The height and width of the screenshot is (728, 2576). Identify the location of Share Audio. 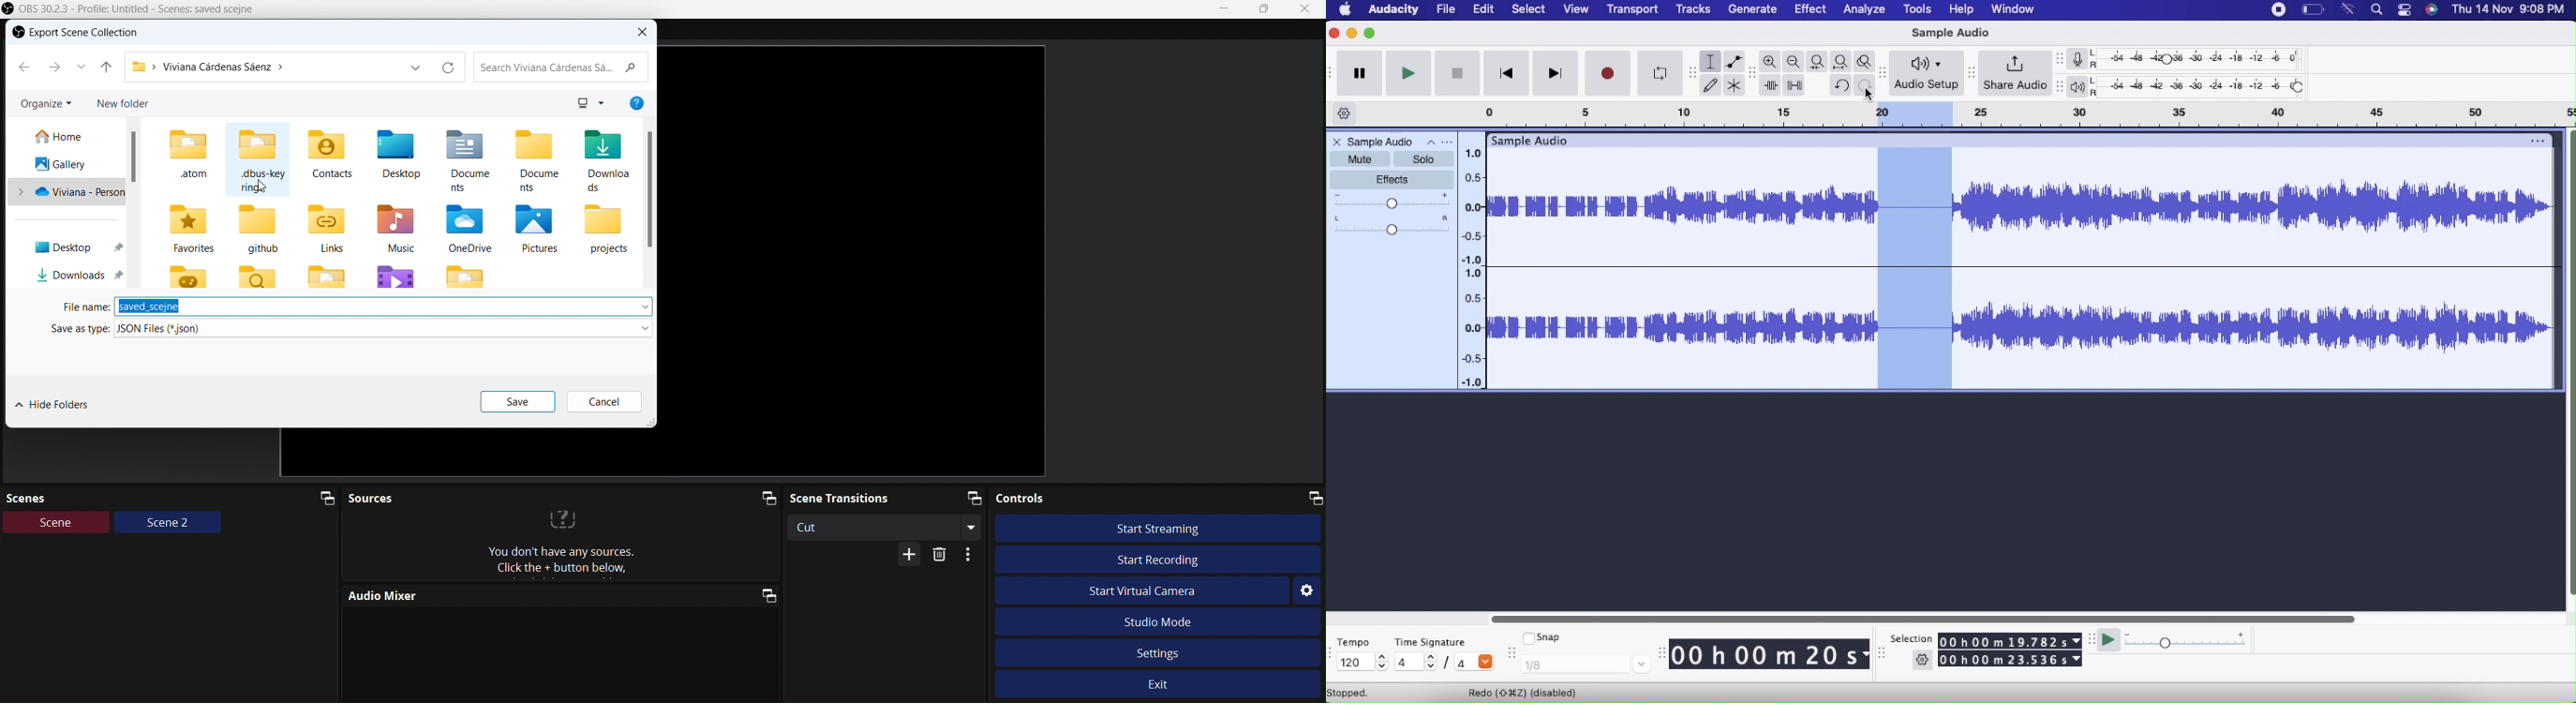
(2017, 73).